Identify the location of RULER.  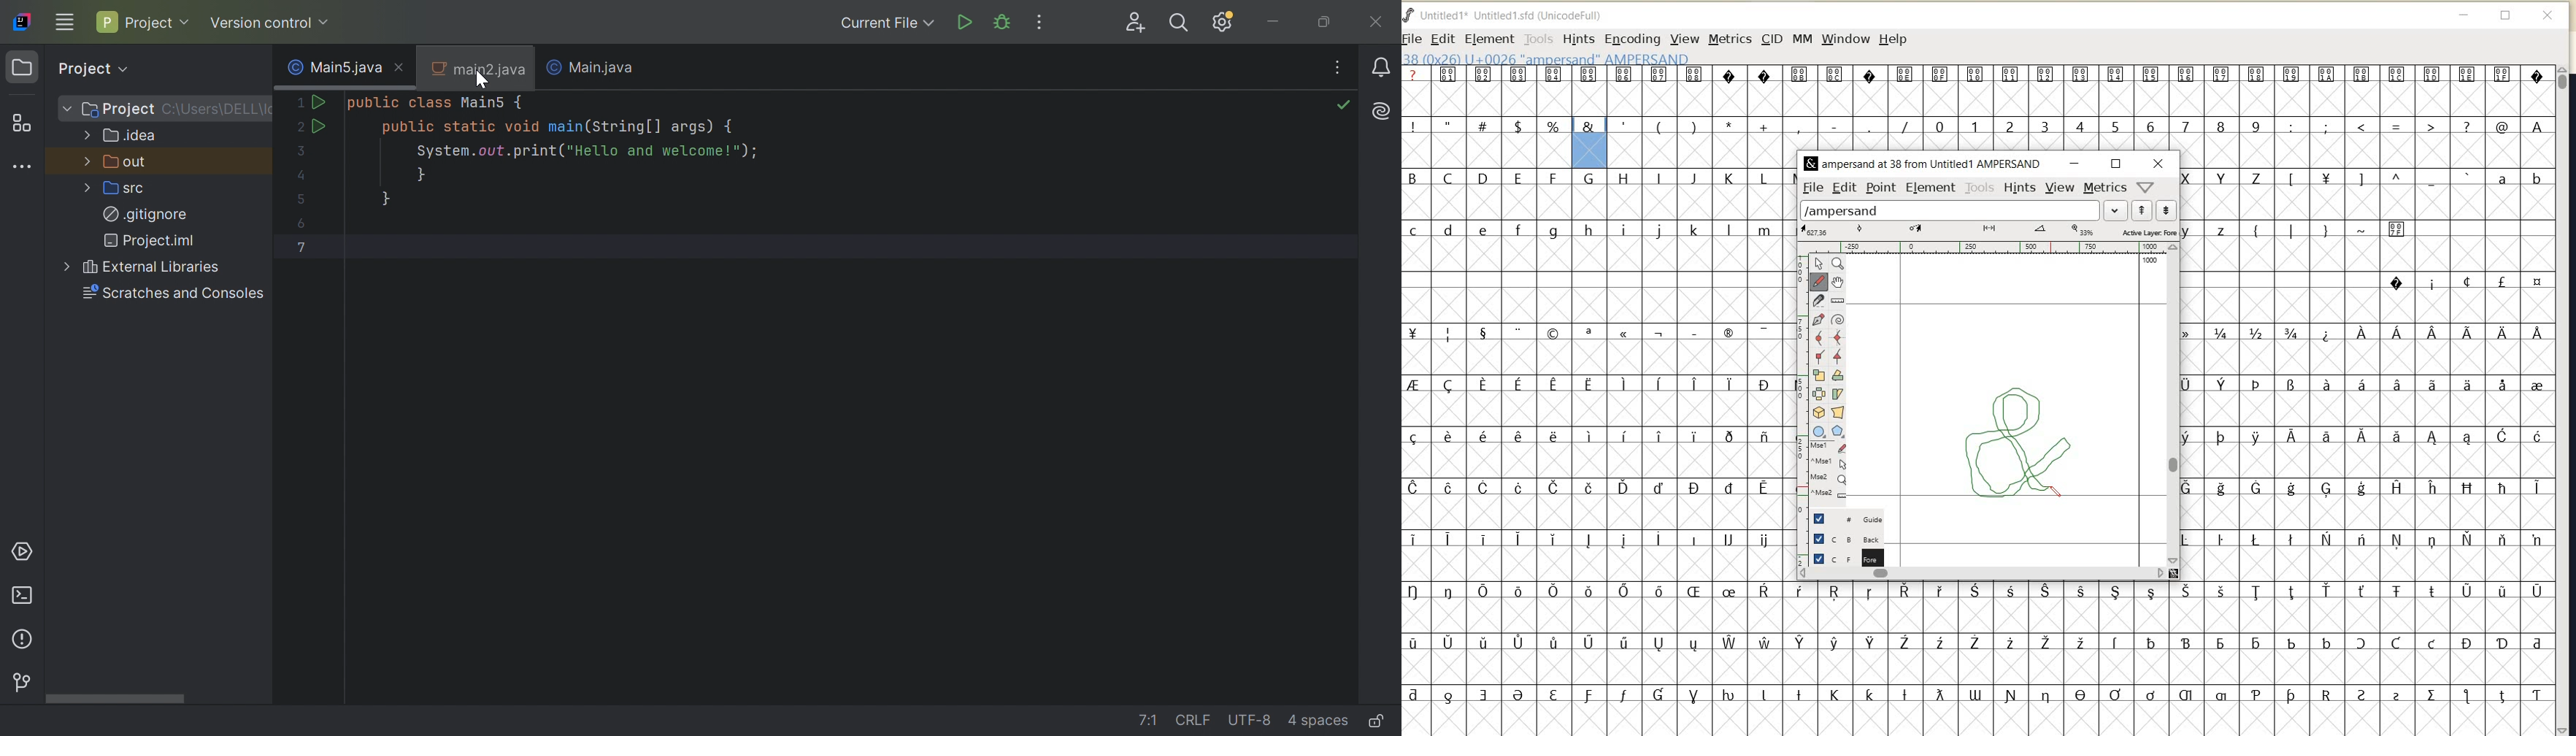
(1985, 247).